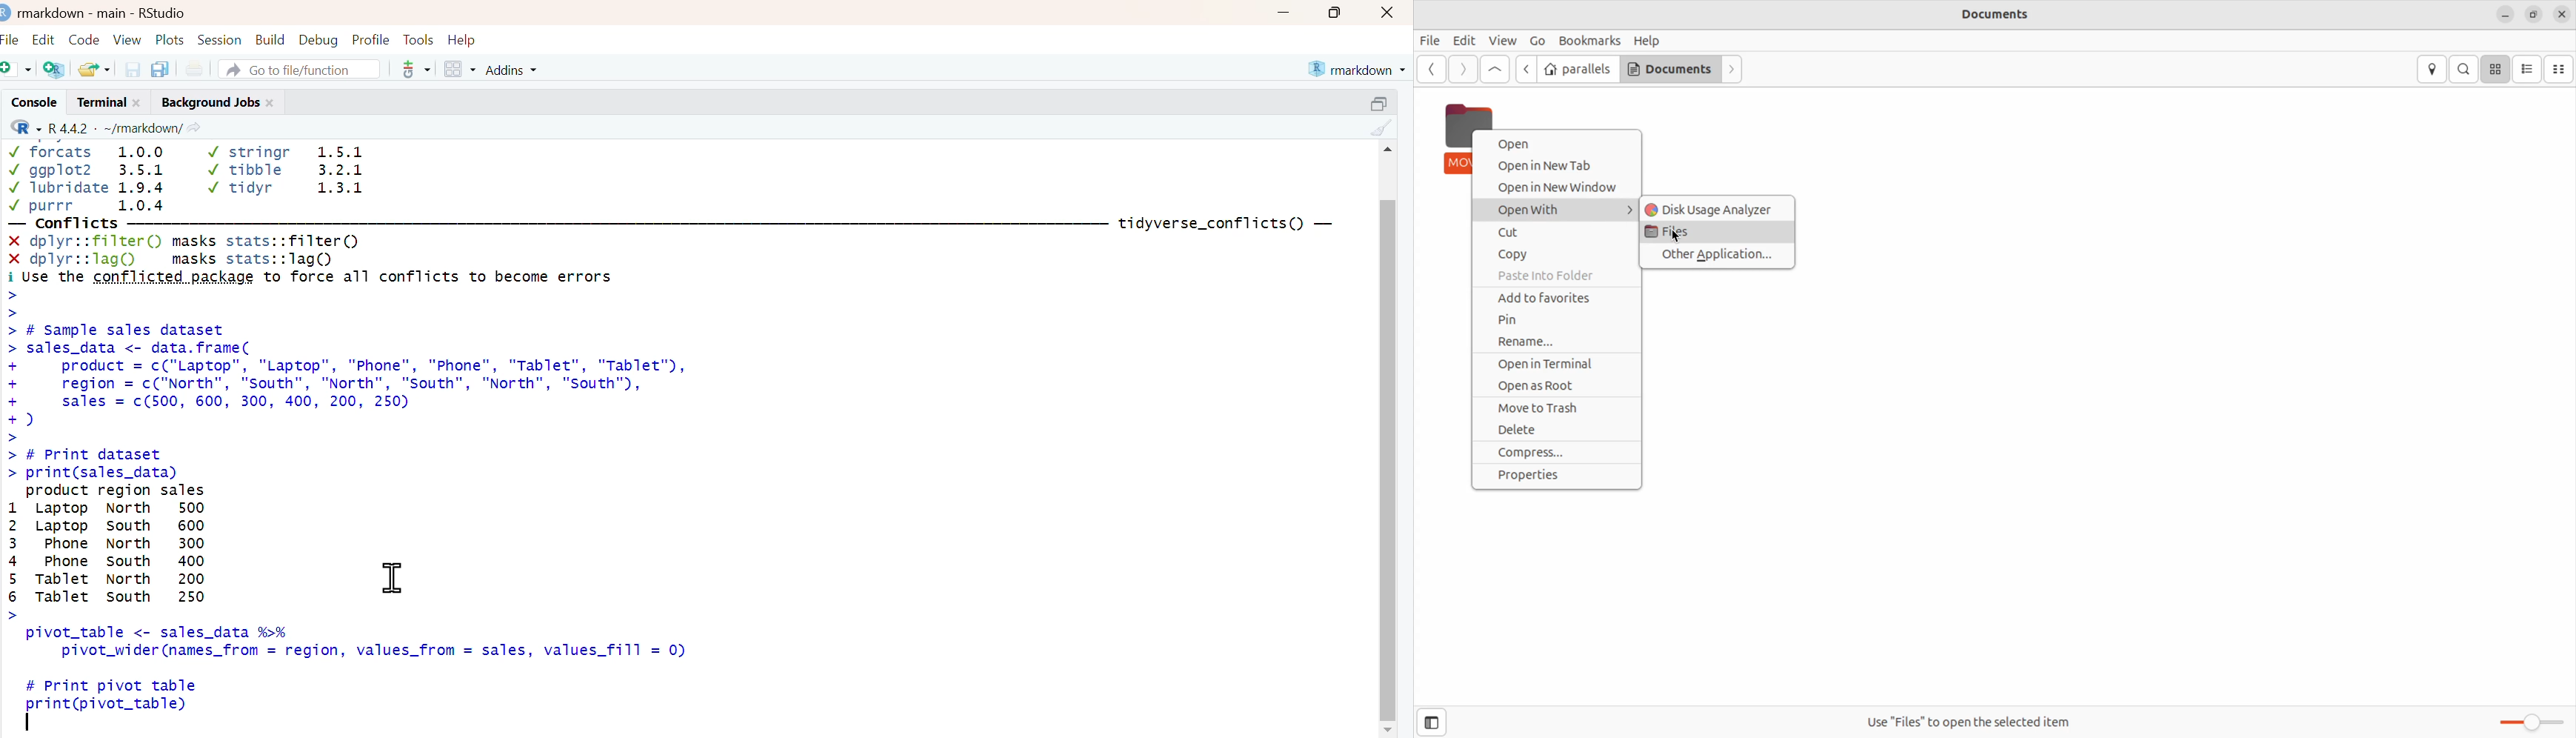 This screenshot has width=2576, height=756. I want to click on open recent files, so click(95, 67).